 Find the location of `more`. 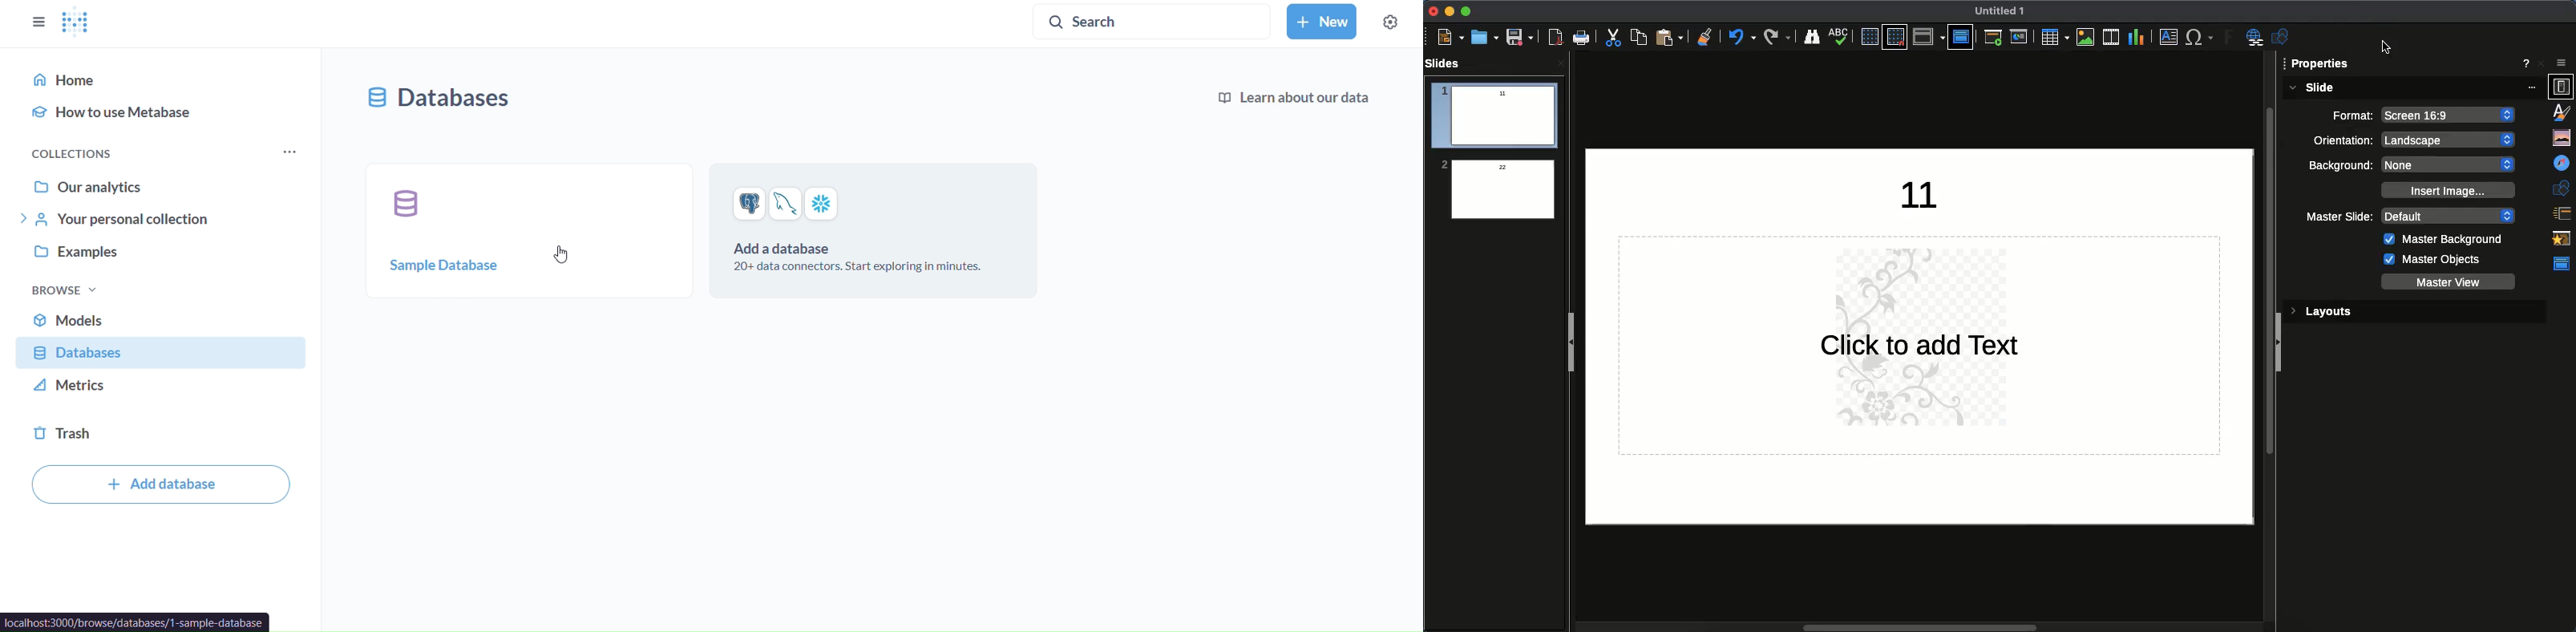

more is located at coordinates (290, 152).